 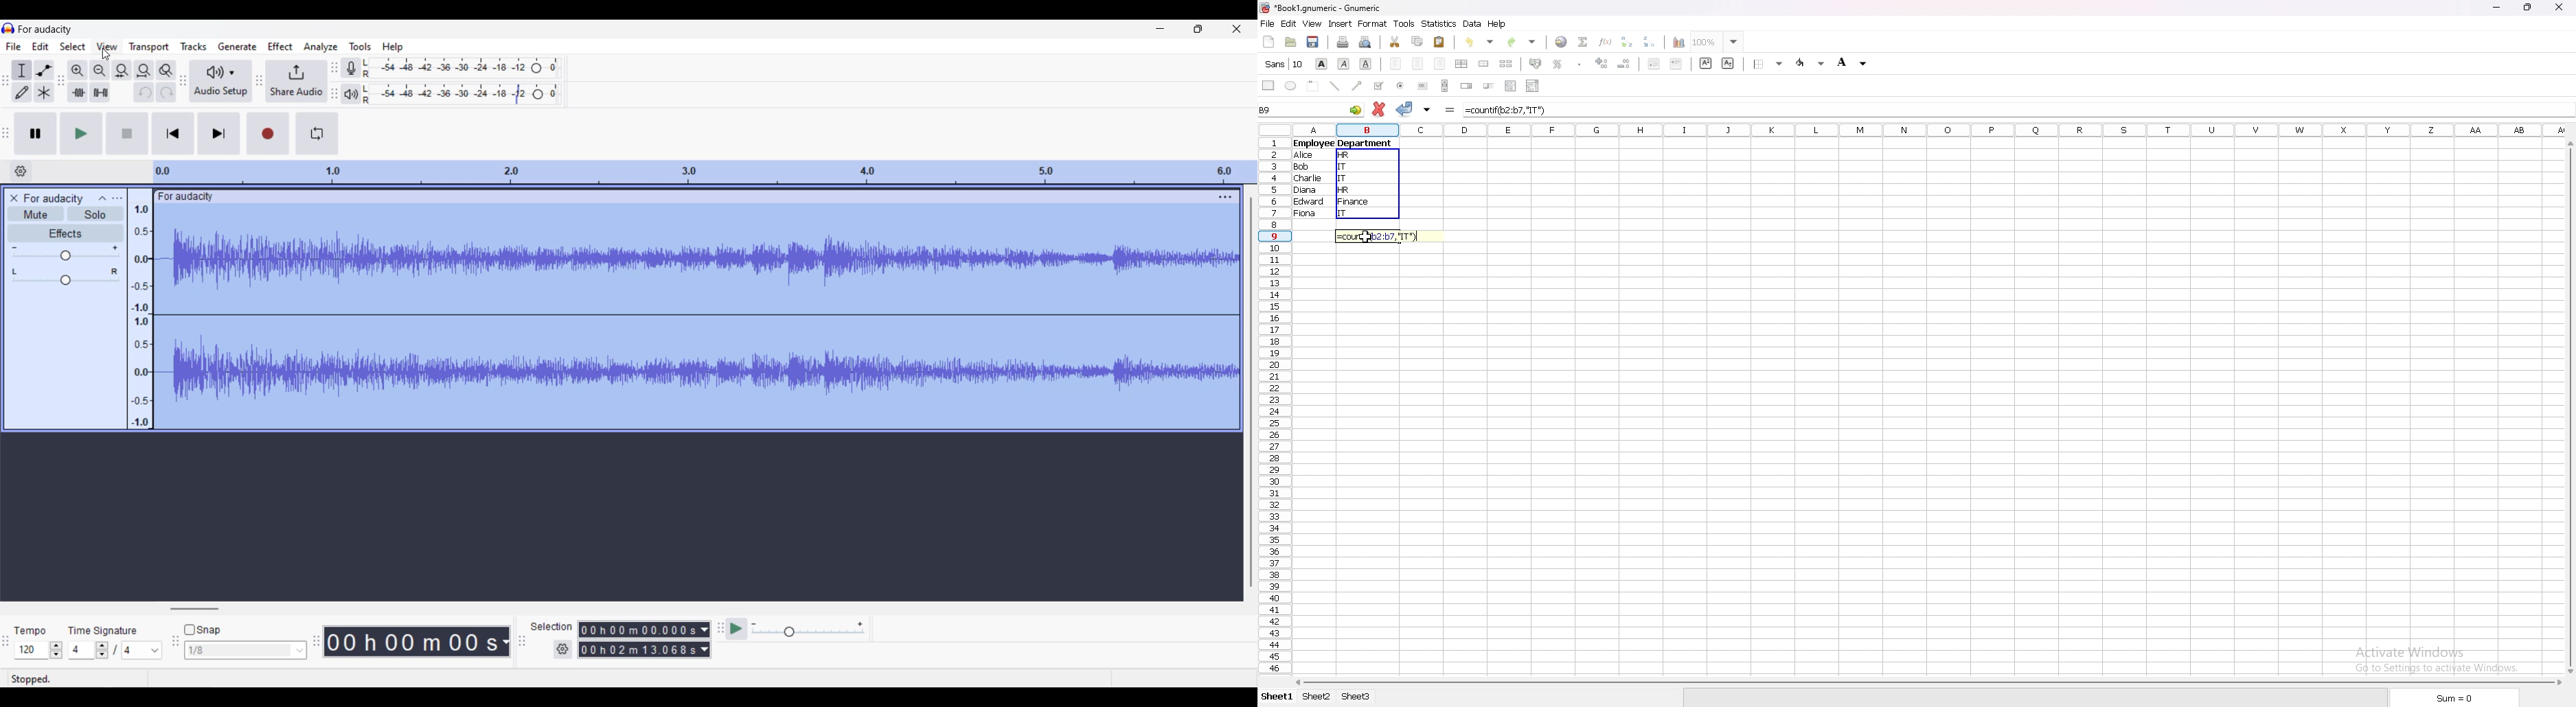 What do you see at coordinates (1418, 63) in the screenshot?
I see `centre` at bounding box center [1418, 63].